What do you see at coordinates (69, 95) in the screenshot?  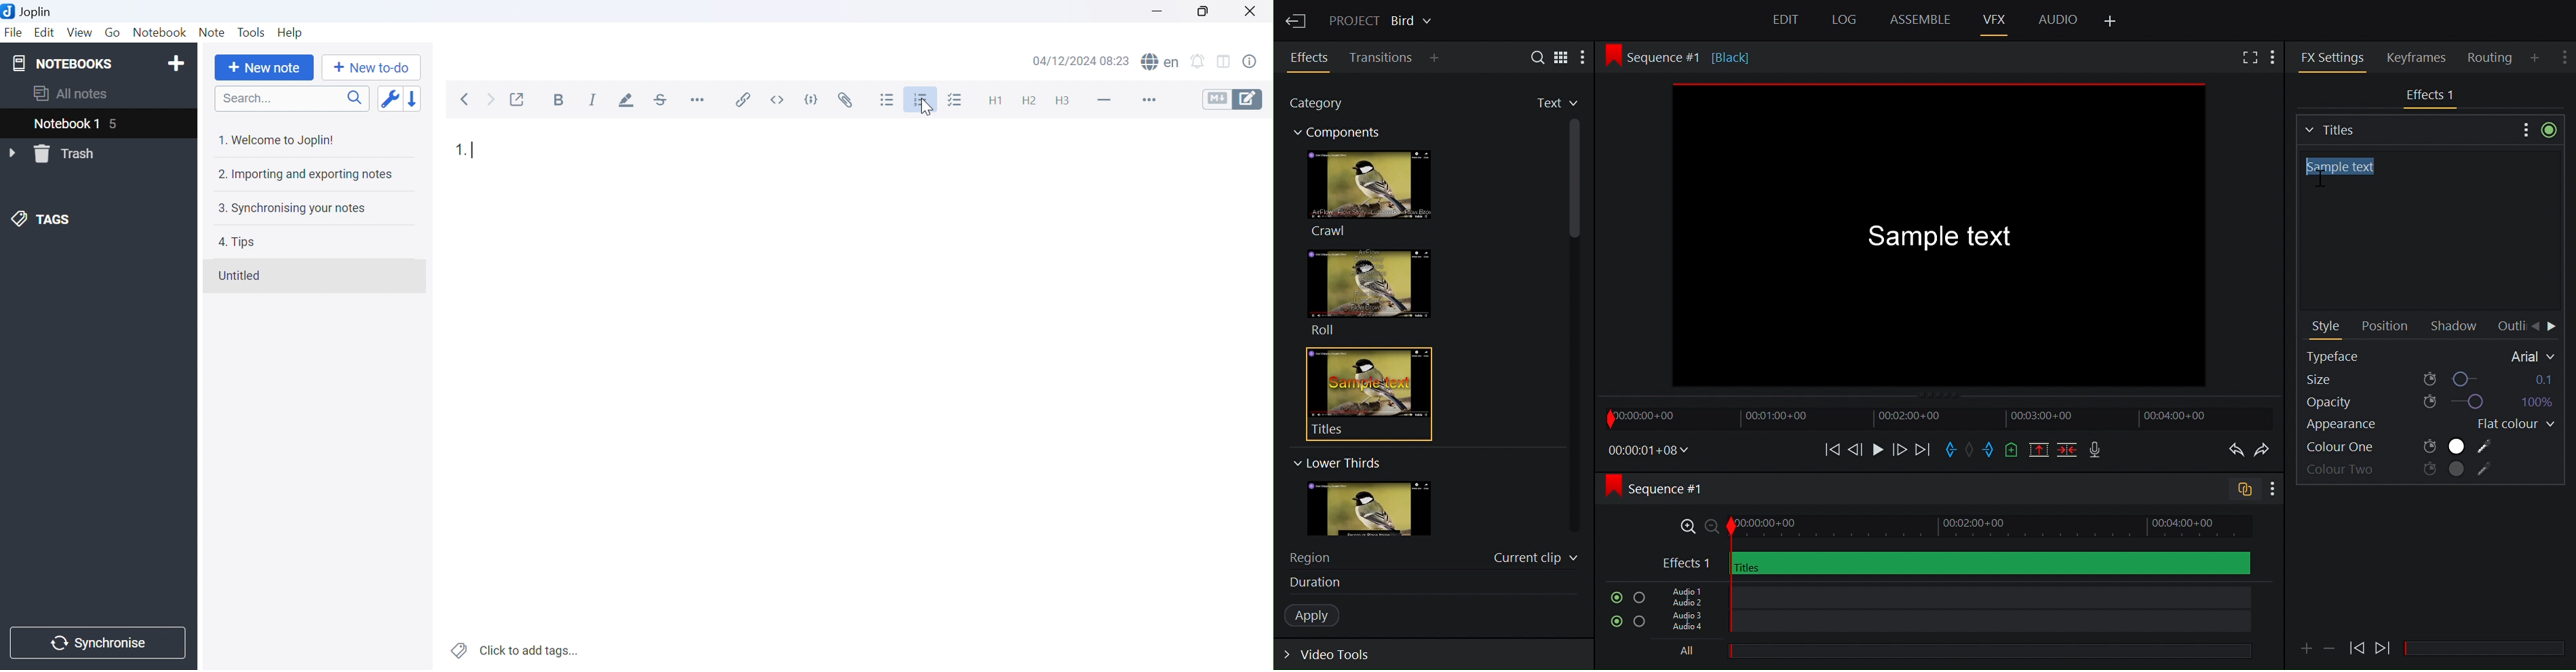 I see `All notes` at bounding box center [69, 95].